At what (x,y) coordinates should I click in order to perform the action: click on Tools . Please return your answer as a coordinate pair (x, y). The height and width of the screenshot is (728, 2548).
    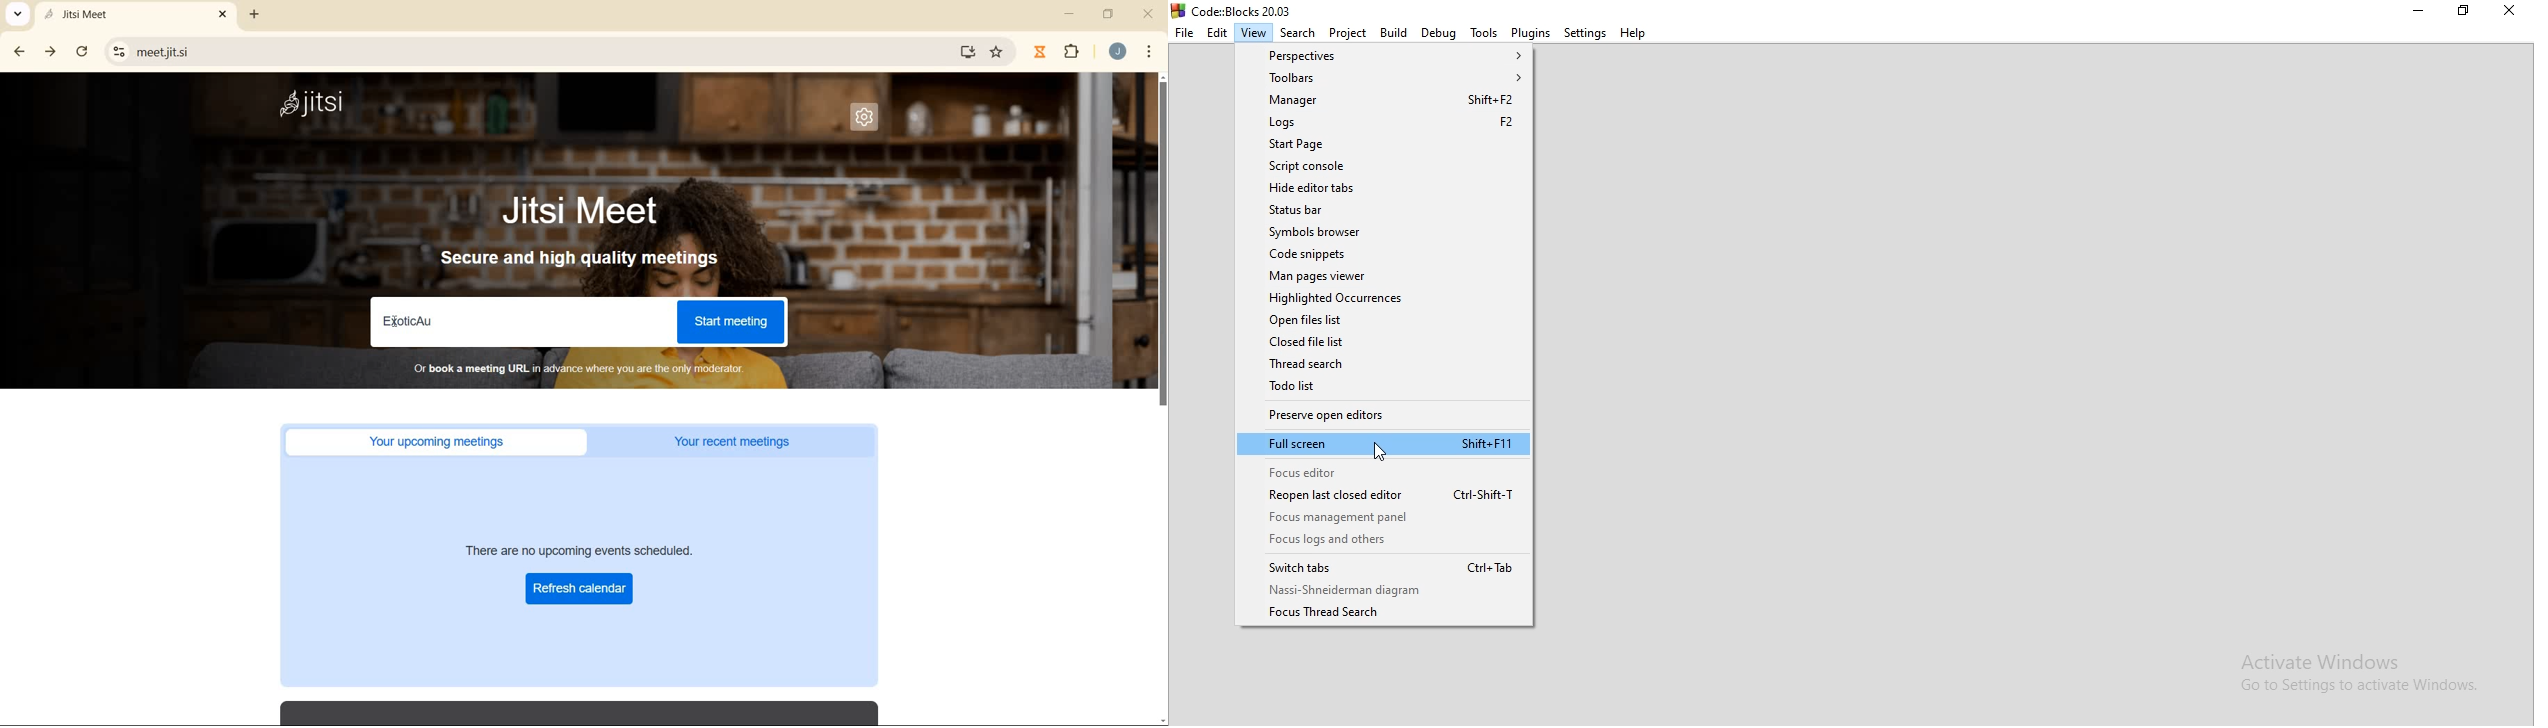
    Looking at the image, I should click on (1484, 31).